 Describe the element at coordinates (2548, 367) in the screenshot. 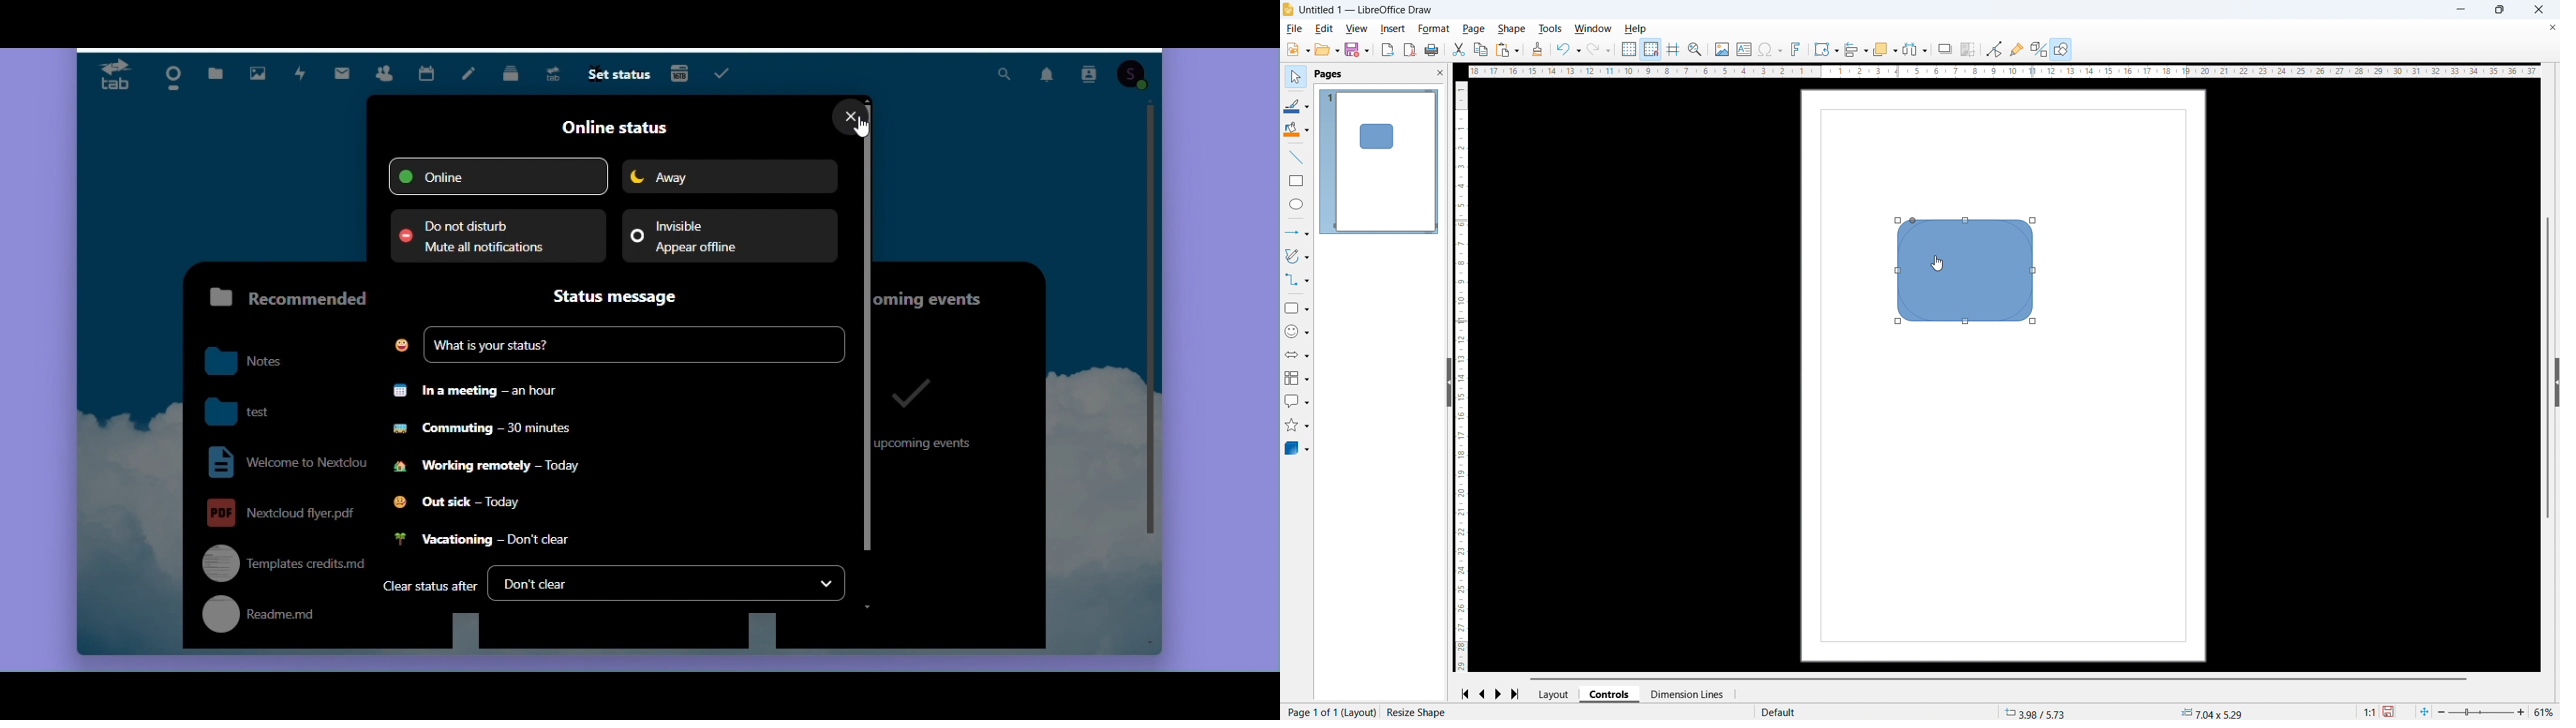

I see `Vertical scroll bar ` at that location.